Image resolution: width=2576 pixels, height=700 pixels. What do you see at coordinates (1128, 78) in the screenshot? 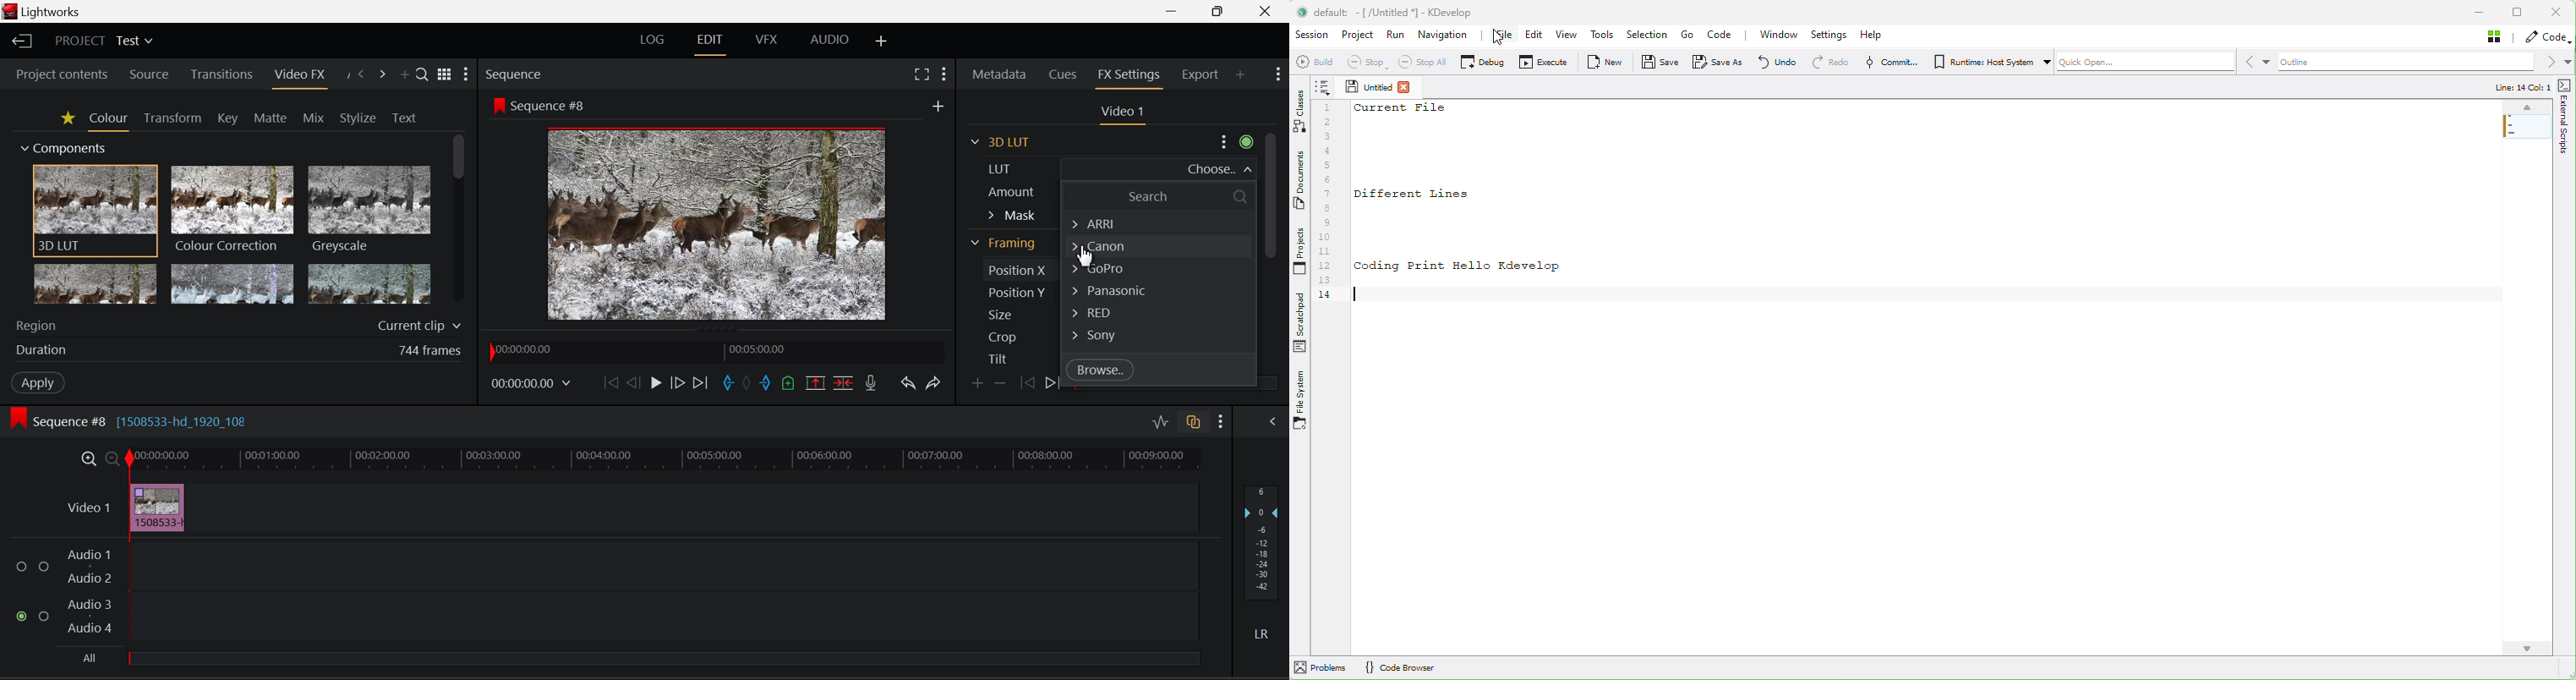
I see `FX Settings` at bounding box center [1128, 78].